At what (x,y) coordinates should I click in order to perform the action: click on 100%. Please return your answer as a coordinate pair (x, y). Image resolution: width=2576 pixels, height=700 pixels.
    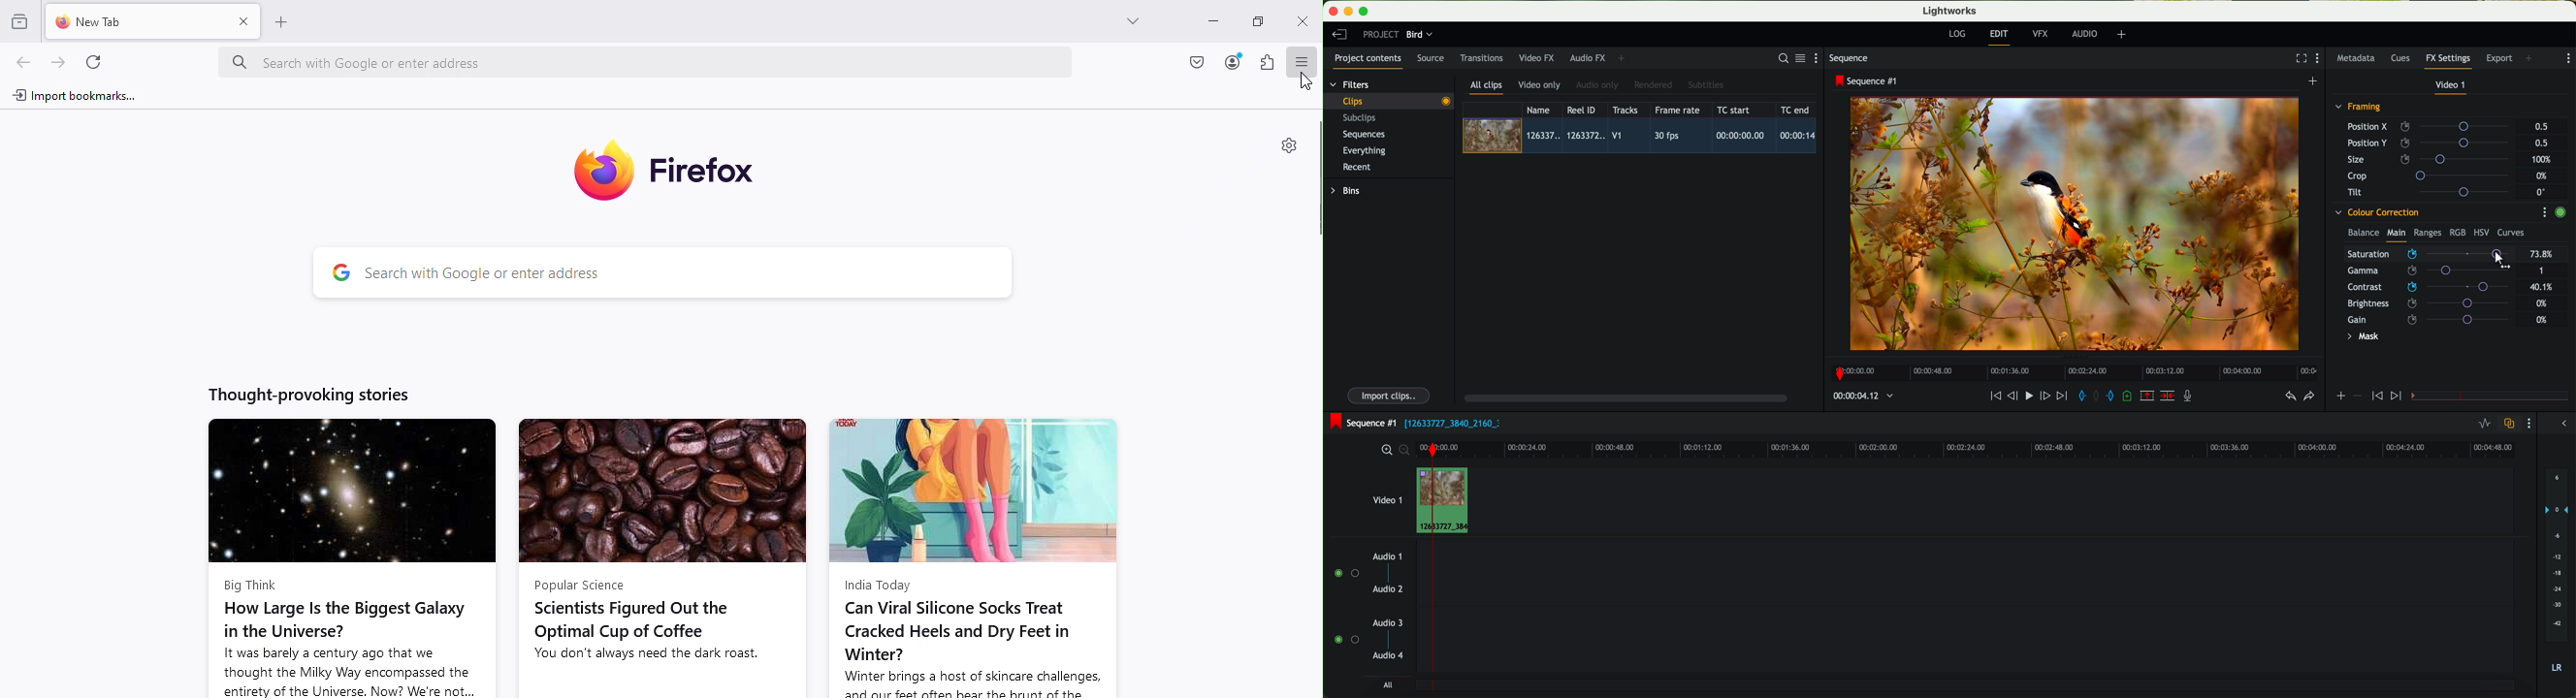
    Looking at the image, I should click on (2544, 159).